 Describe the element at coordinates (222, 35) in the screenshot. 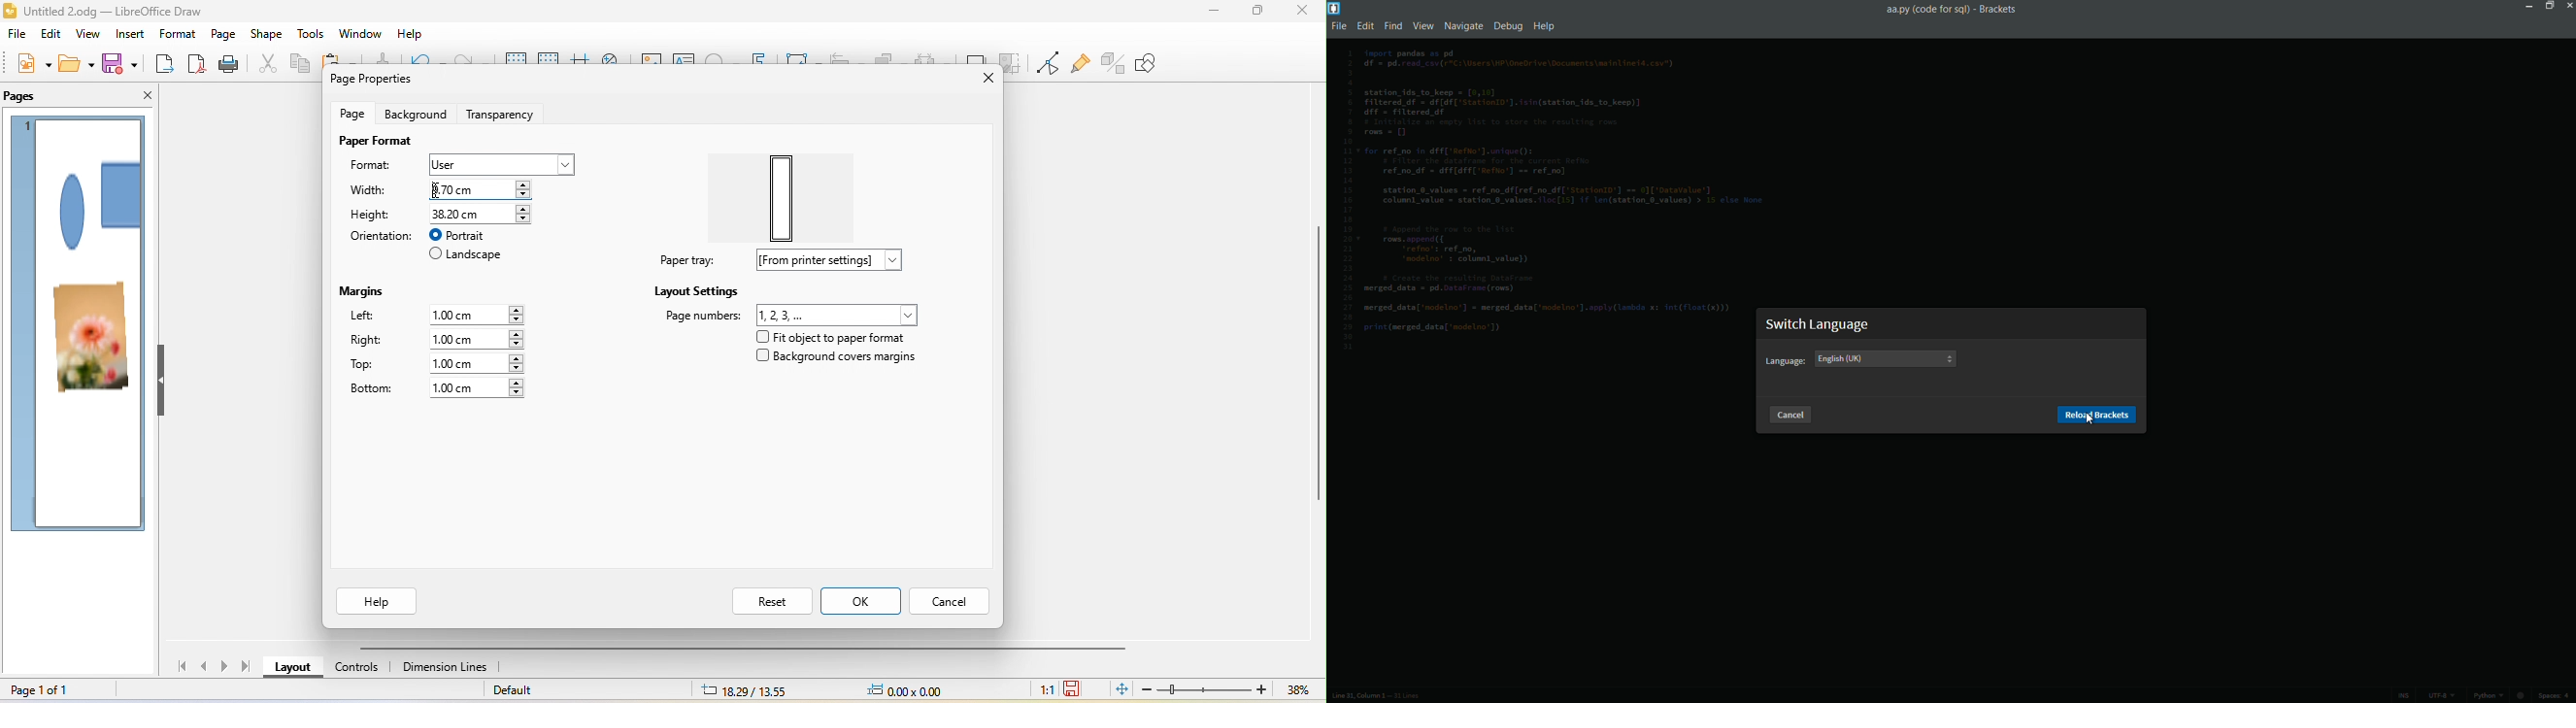

I see `page` at that location.